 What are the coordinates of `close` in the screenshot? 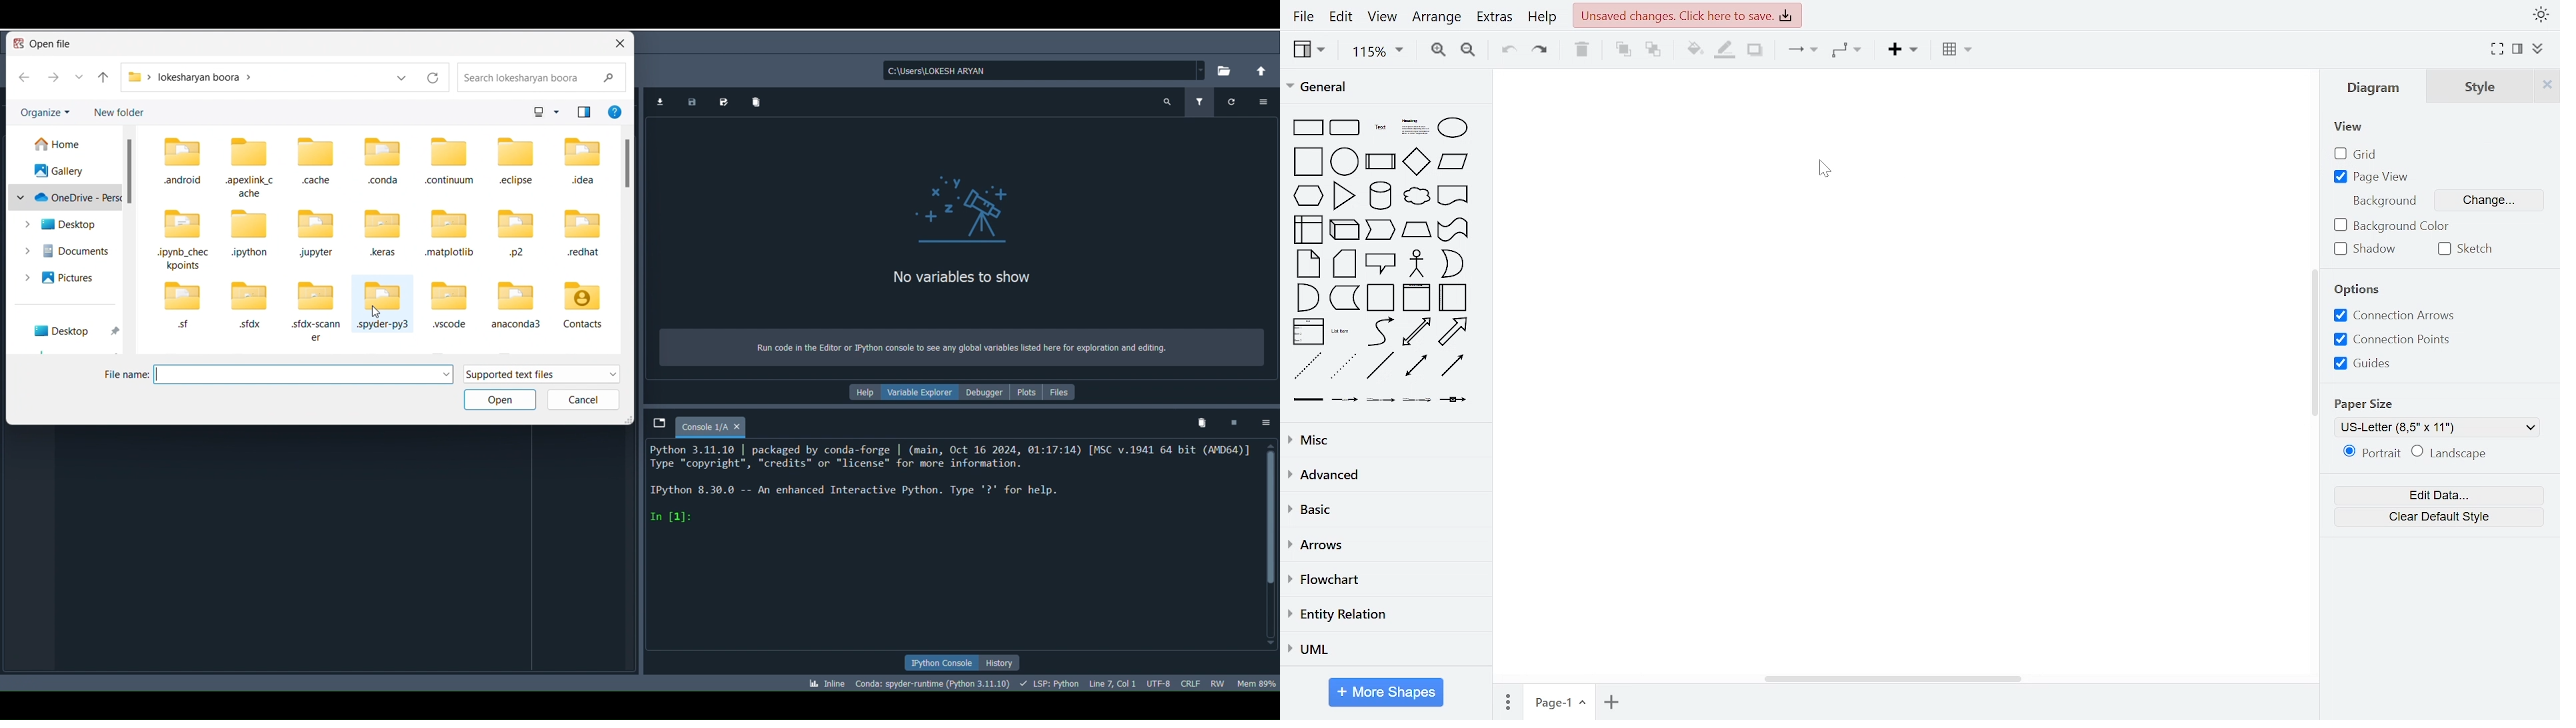 It's located at (2549, 86).